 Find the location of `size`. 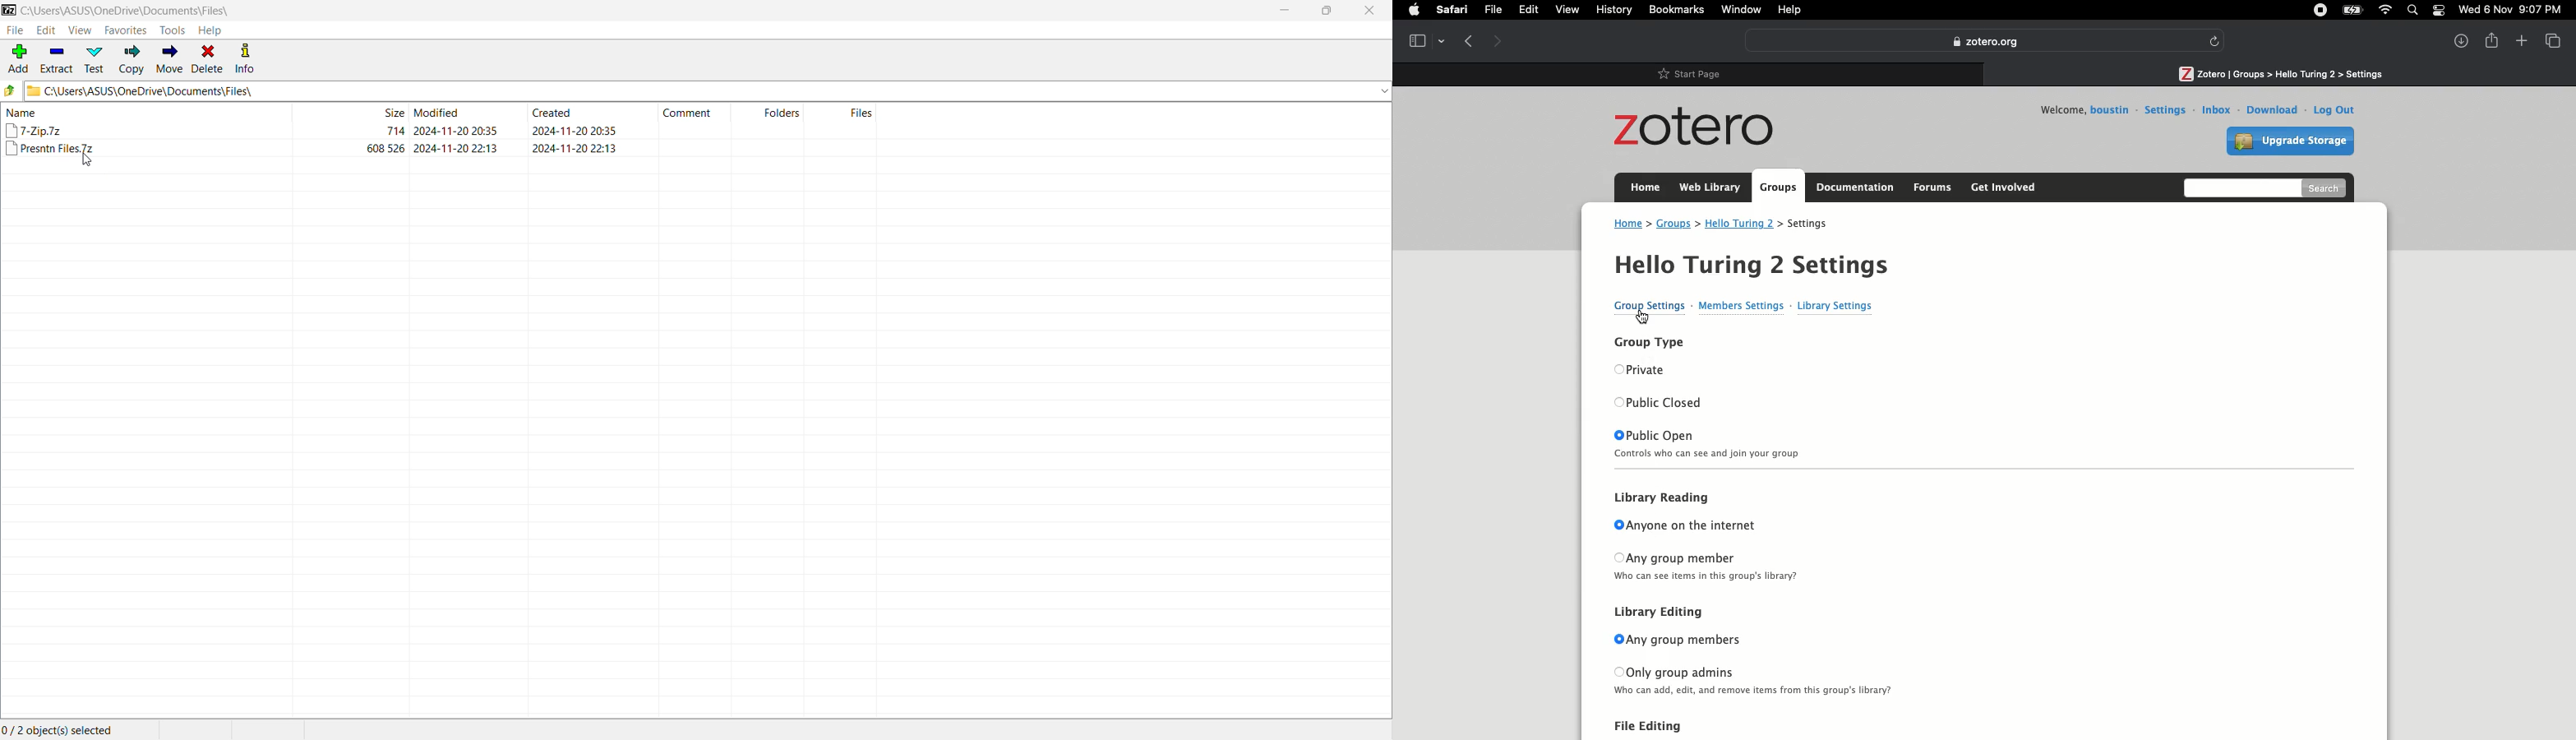

size is located at coordinates (395, 131).